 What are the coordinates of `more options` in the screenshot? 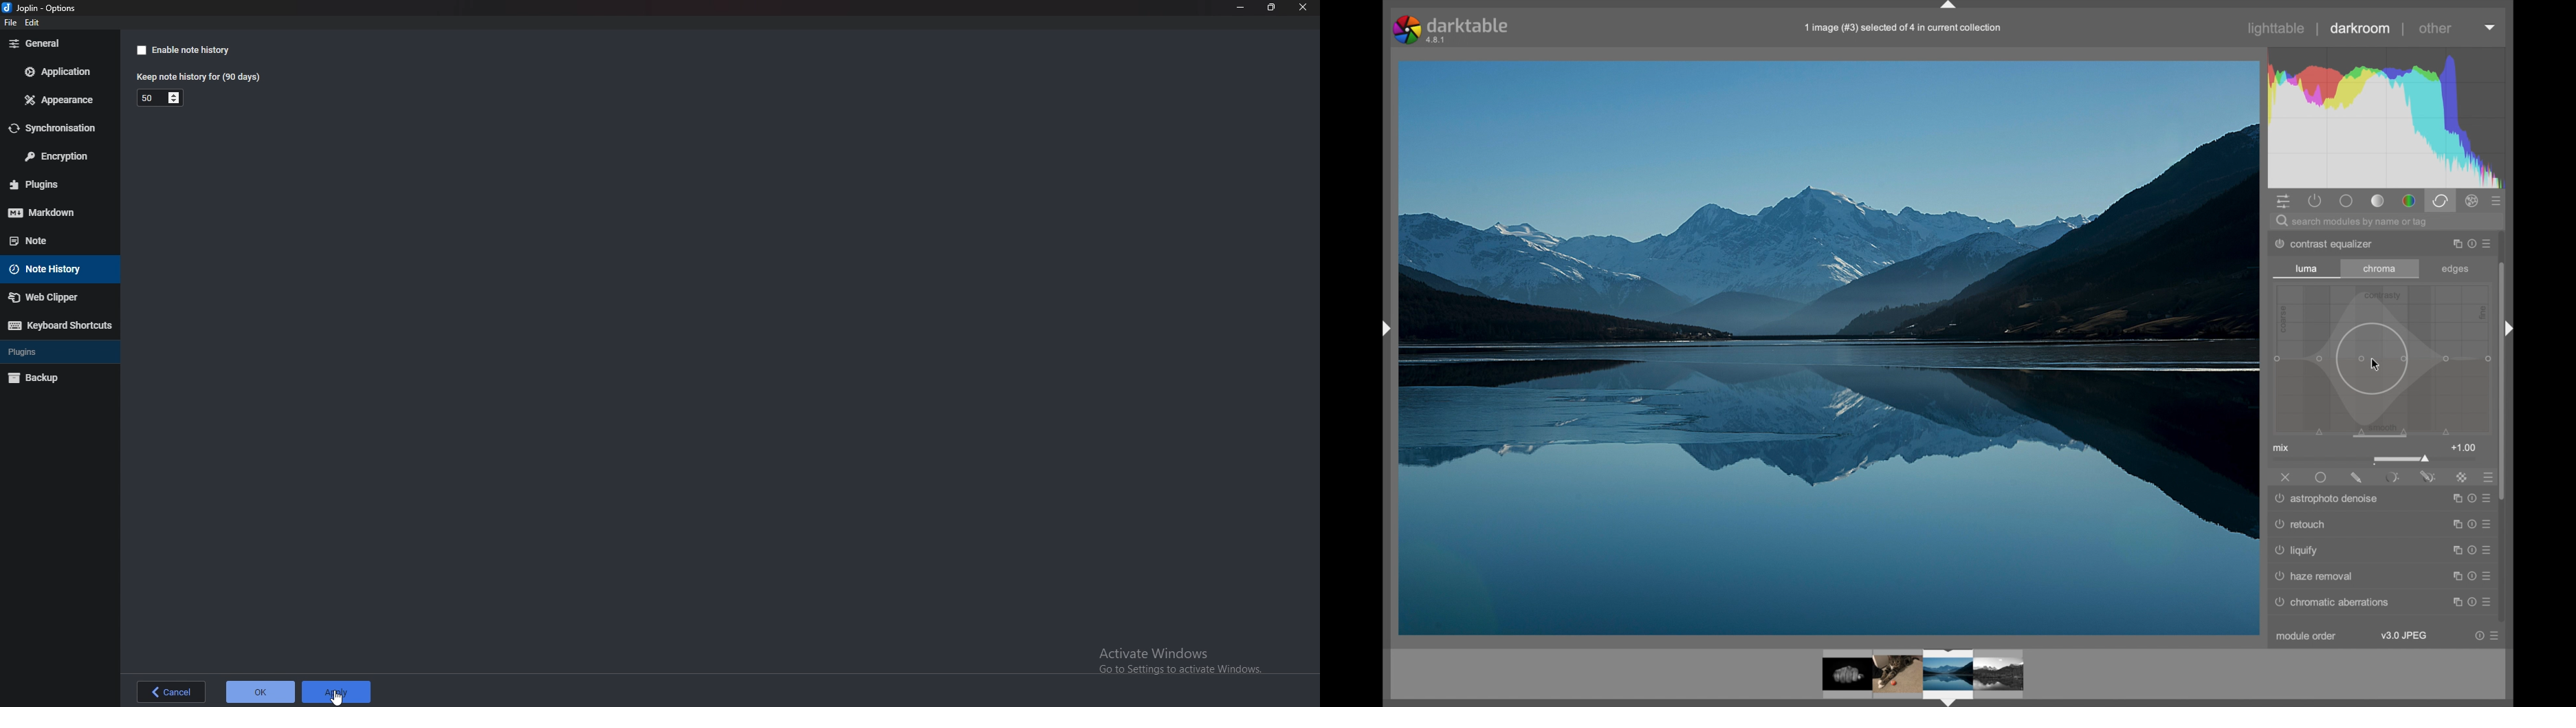 It's located at (2470, 554).